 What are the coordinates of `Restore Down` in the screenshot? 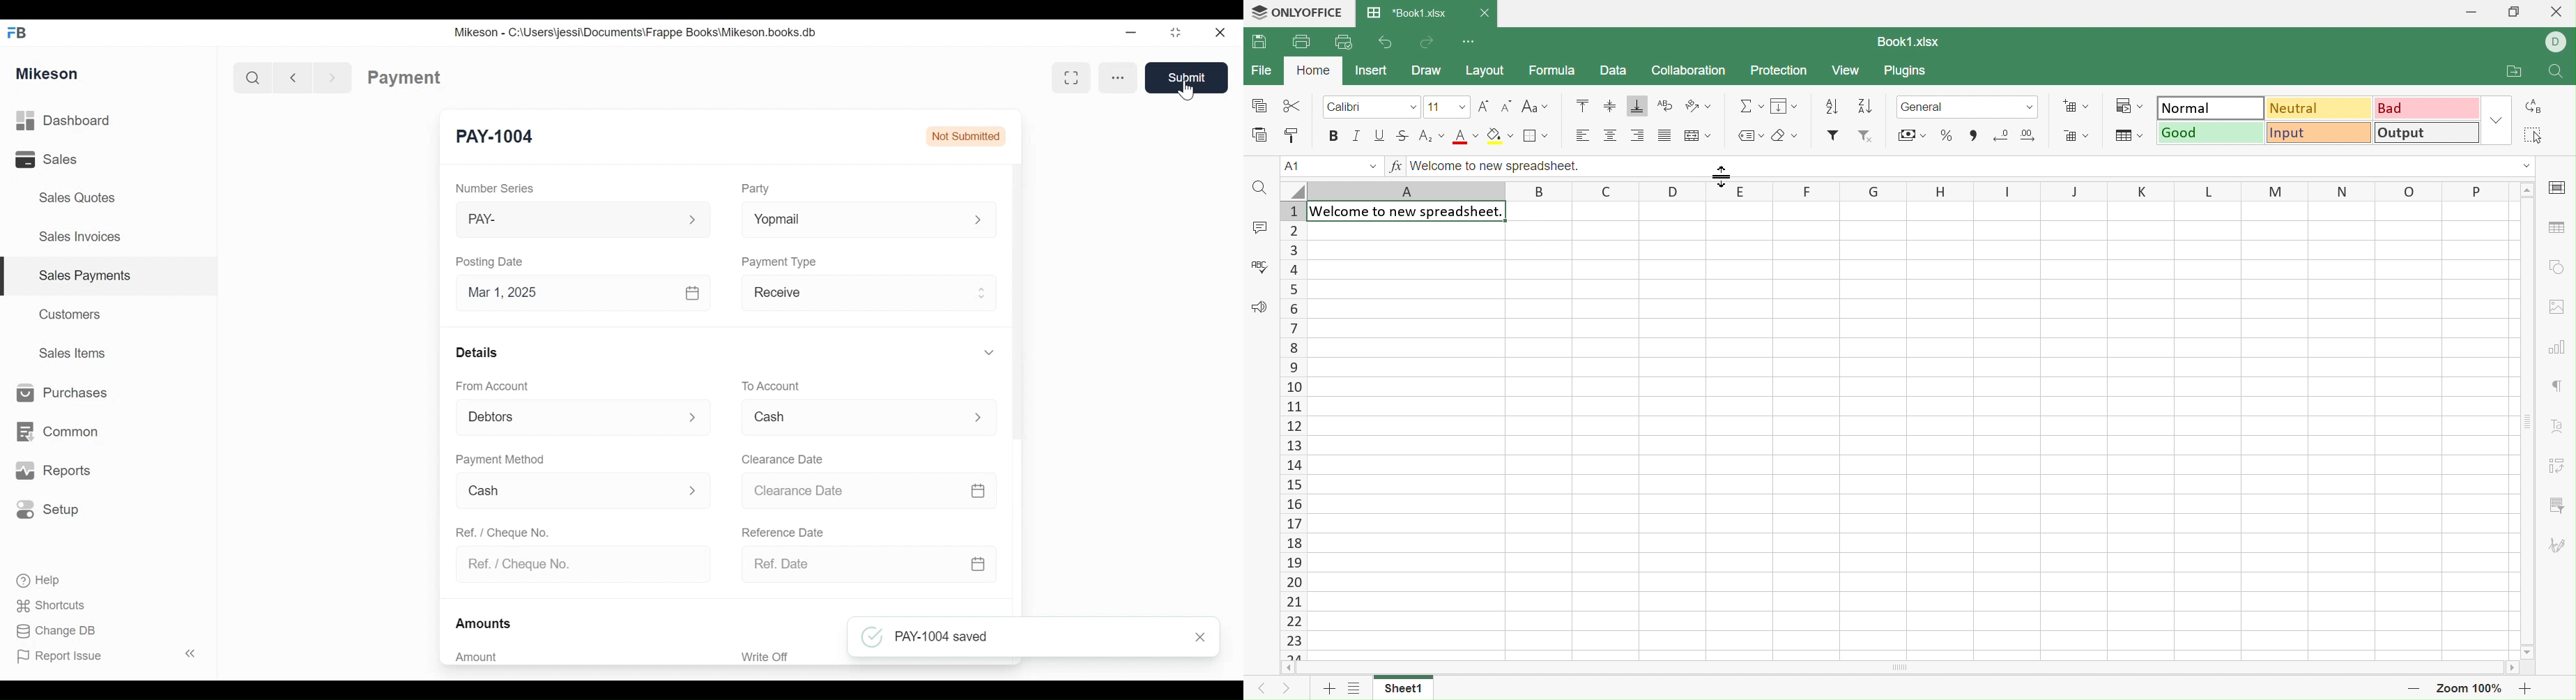 It's located at (2518, 11).